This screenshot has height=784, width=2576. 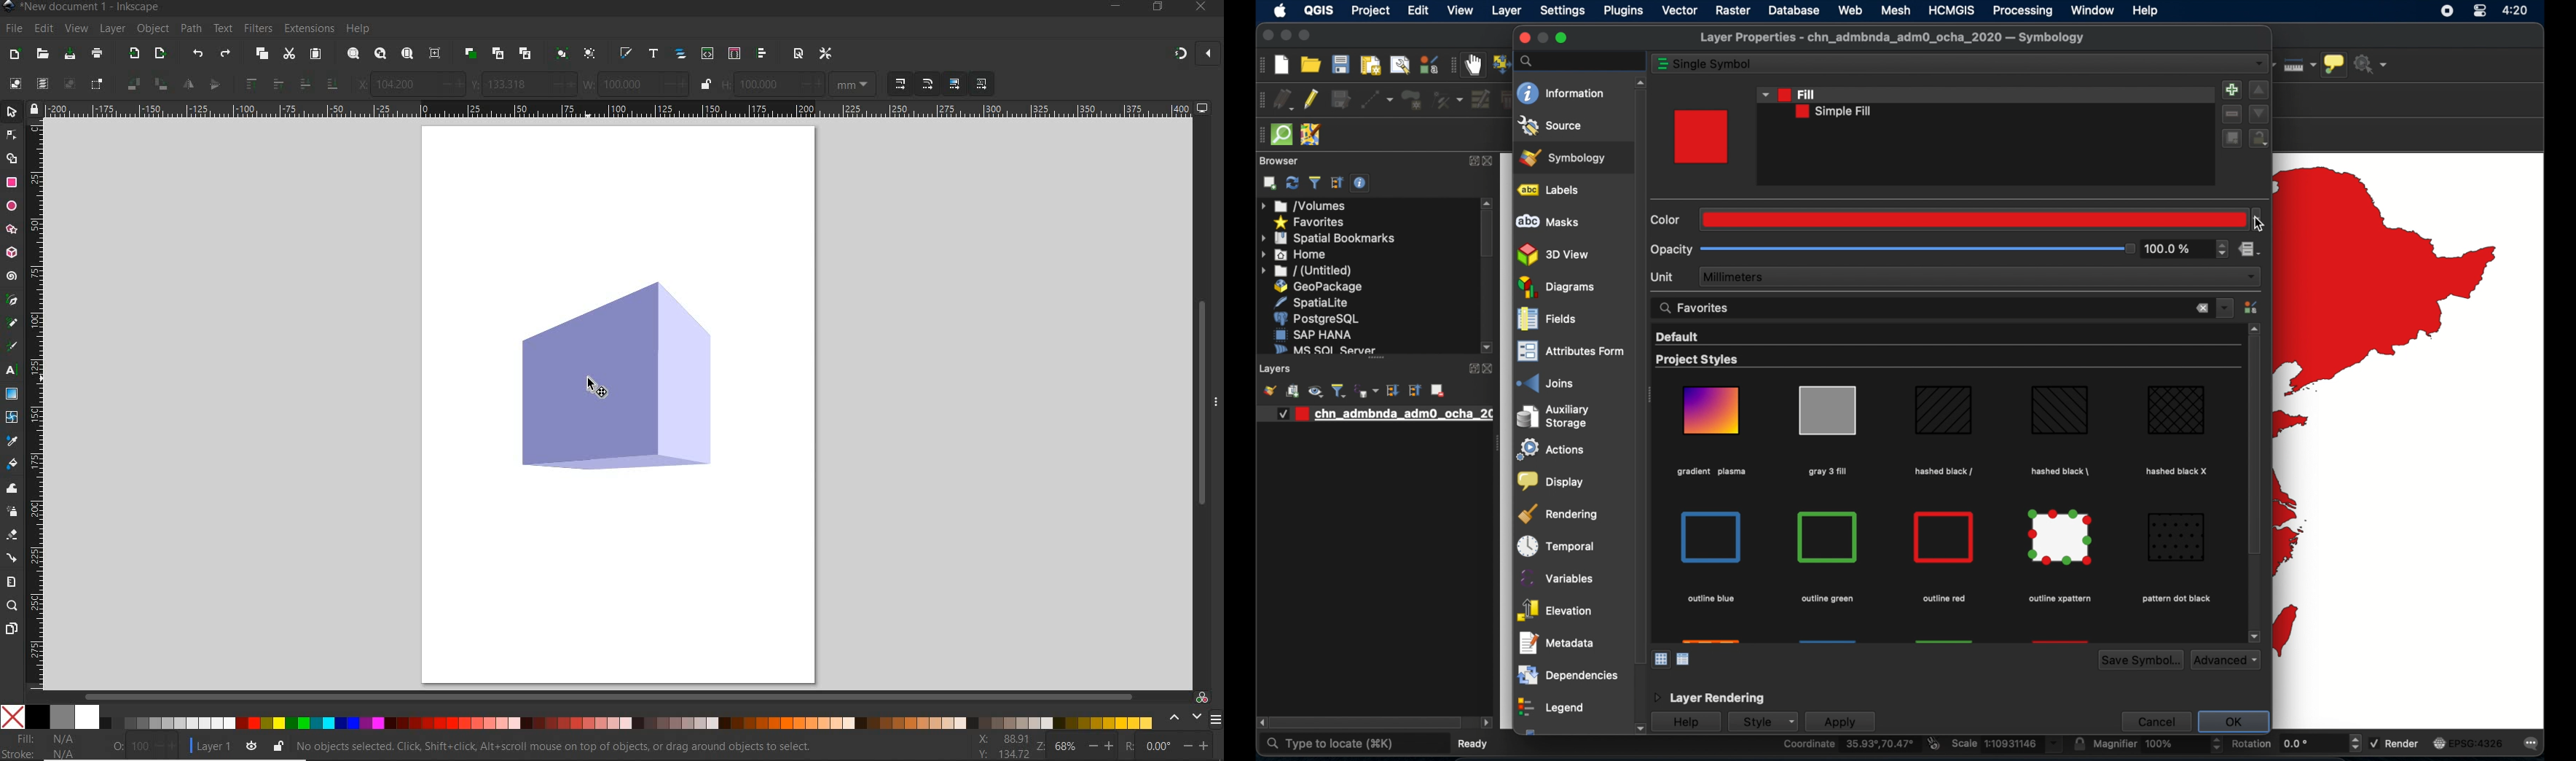 I want to click on home menu, so click(x=1295, y=255).